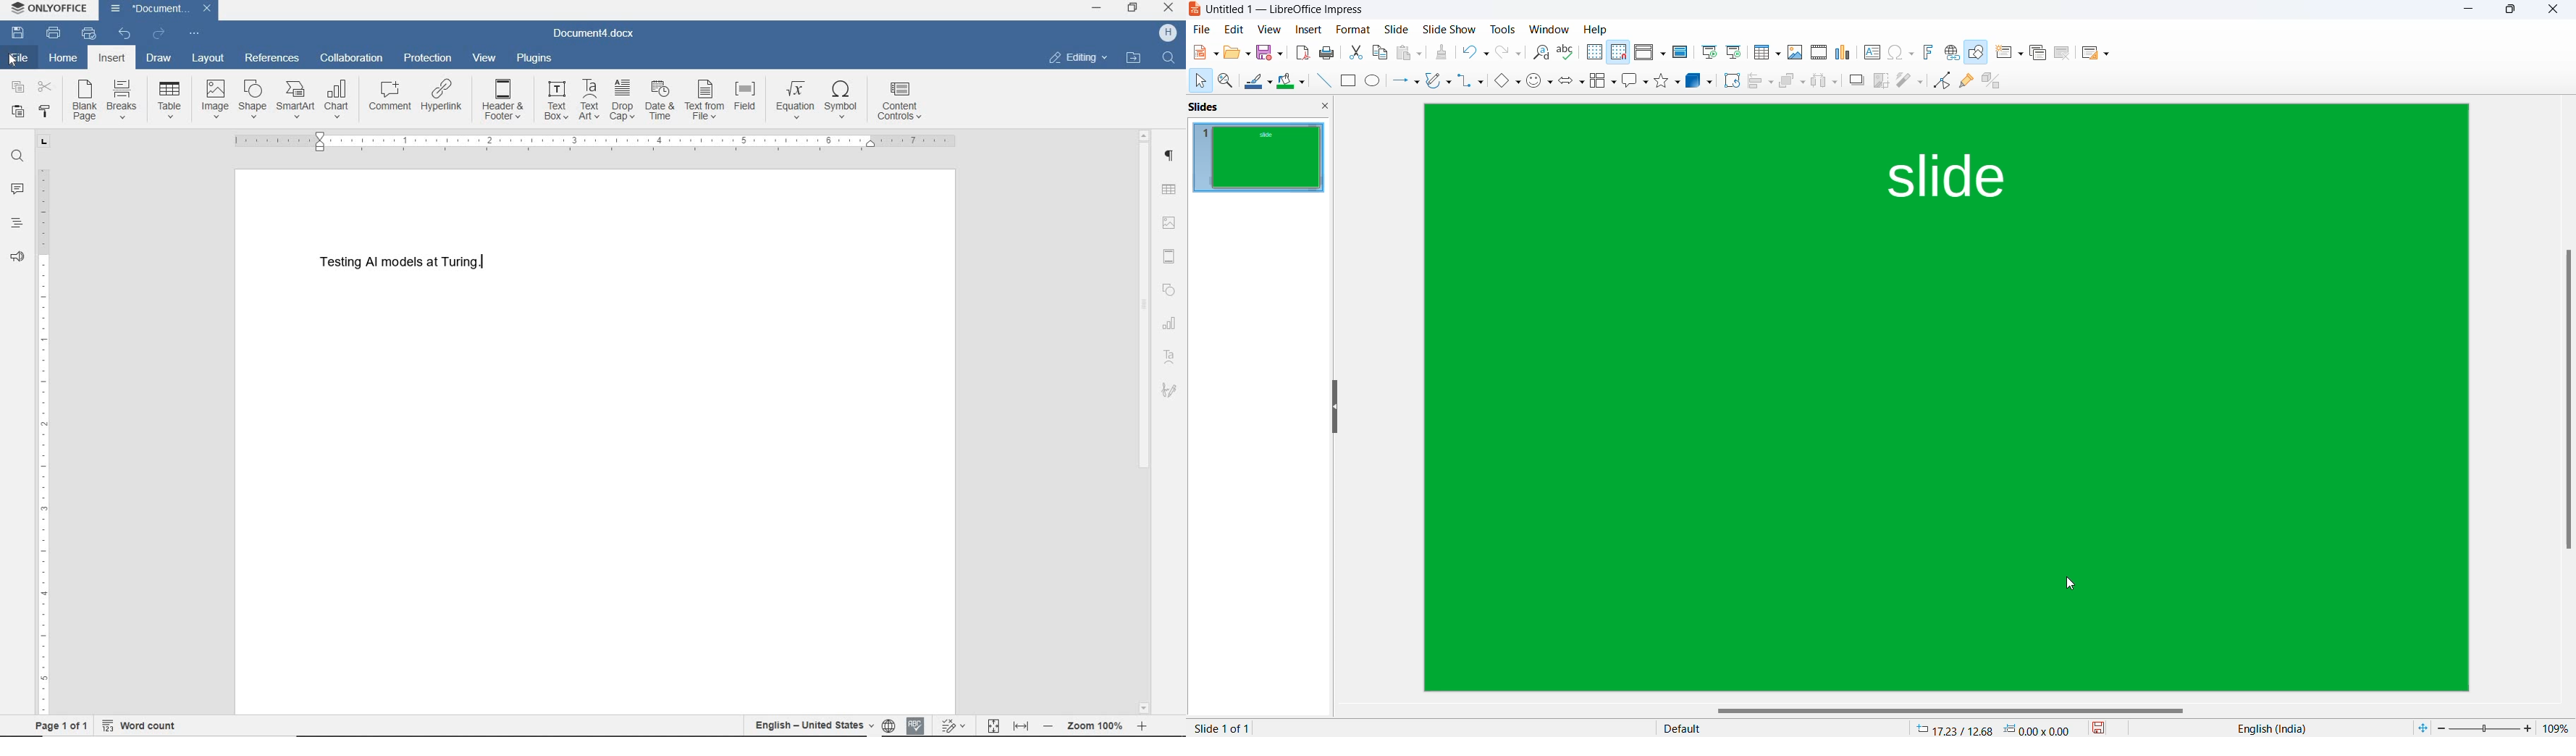  Describe the element at coordinates (1357, 51) in the screenshot. I see `cut` at that location.